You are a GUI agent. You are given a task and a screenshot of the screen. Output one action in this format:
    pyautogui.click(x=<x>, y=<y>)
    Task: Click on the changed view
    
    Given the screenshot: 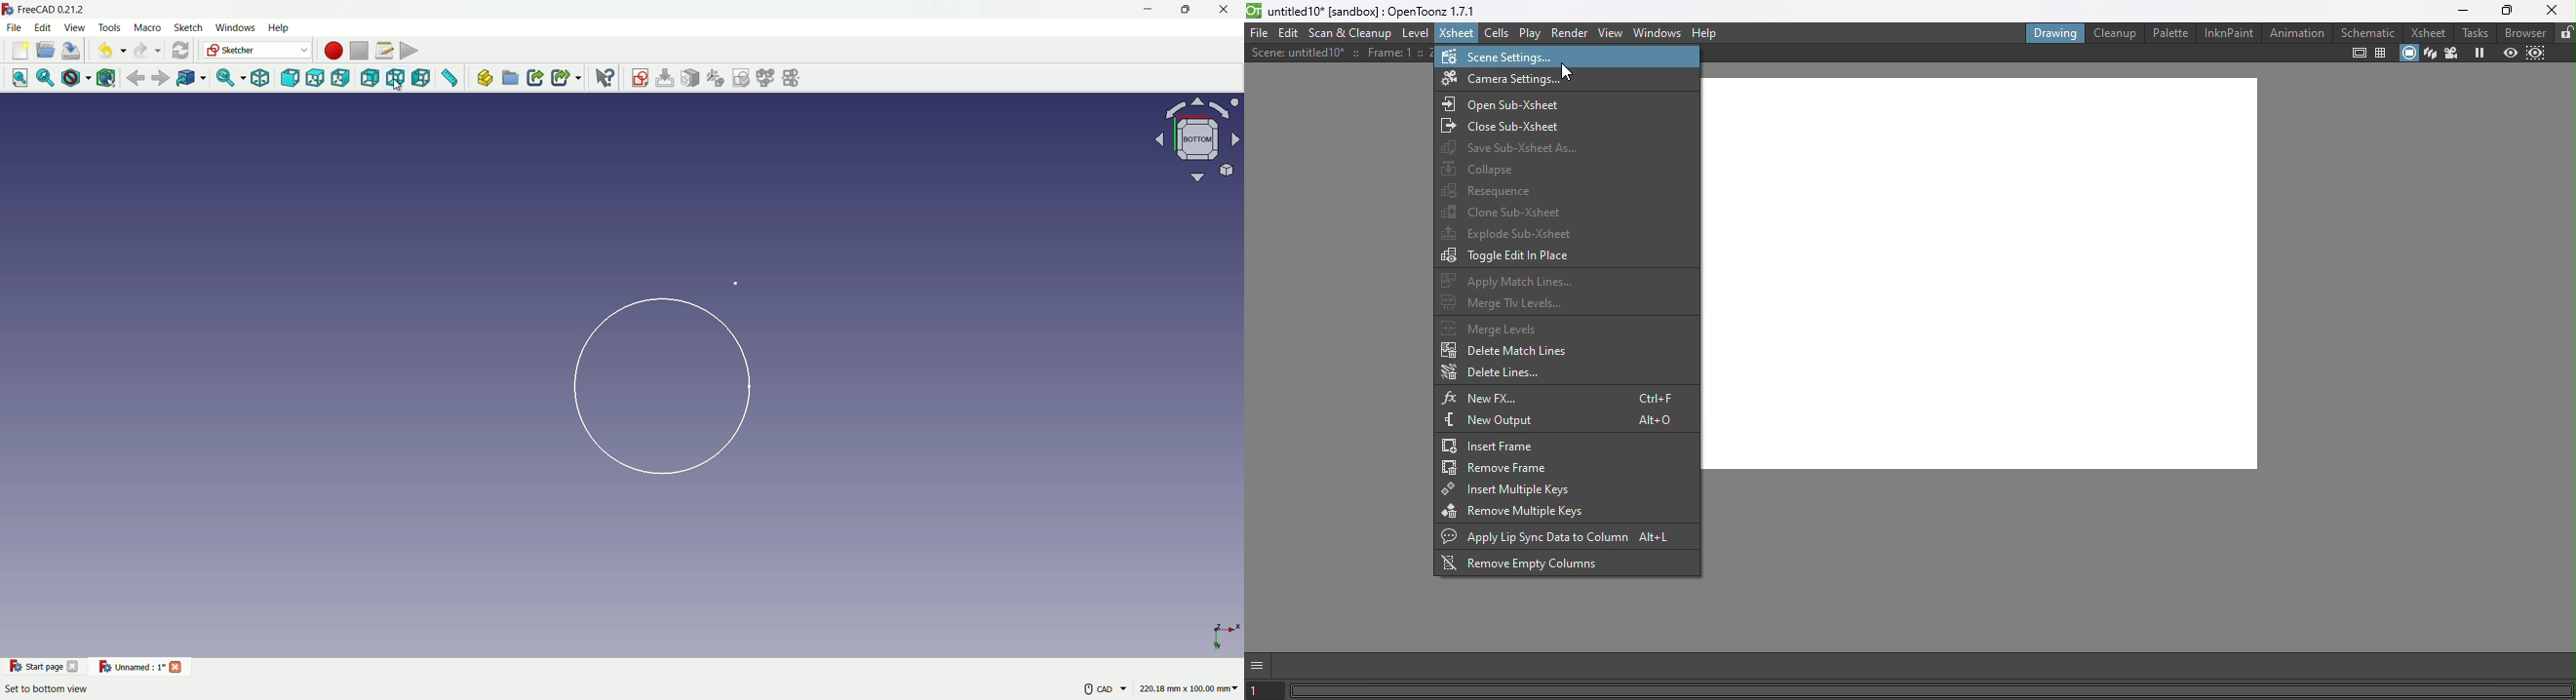 What is the action you would take?
    pyautogui.click(x=651, y=380)
    